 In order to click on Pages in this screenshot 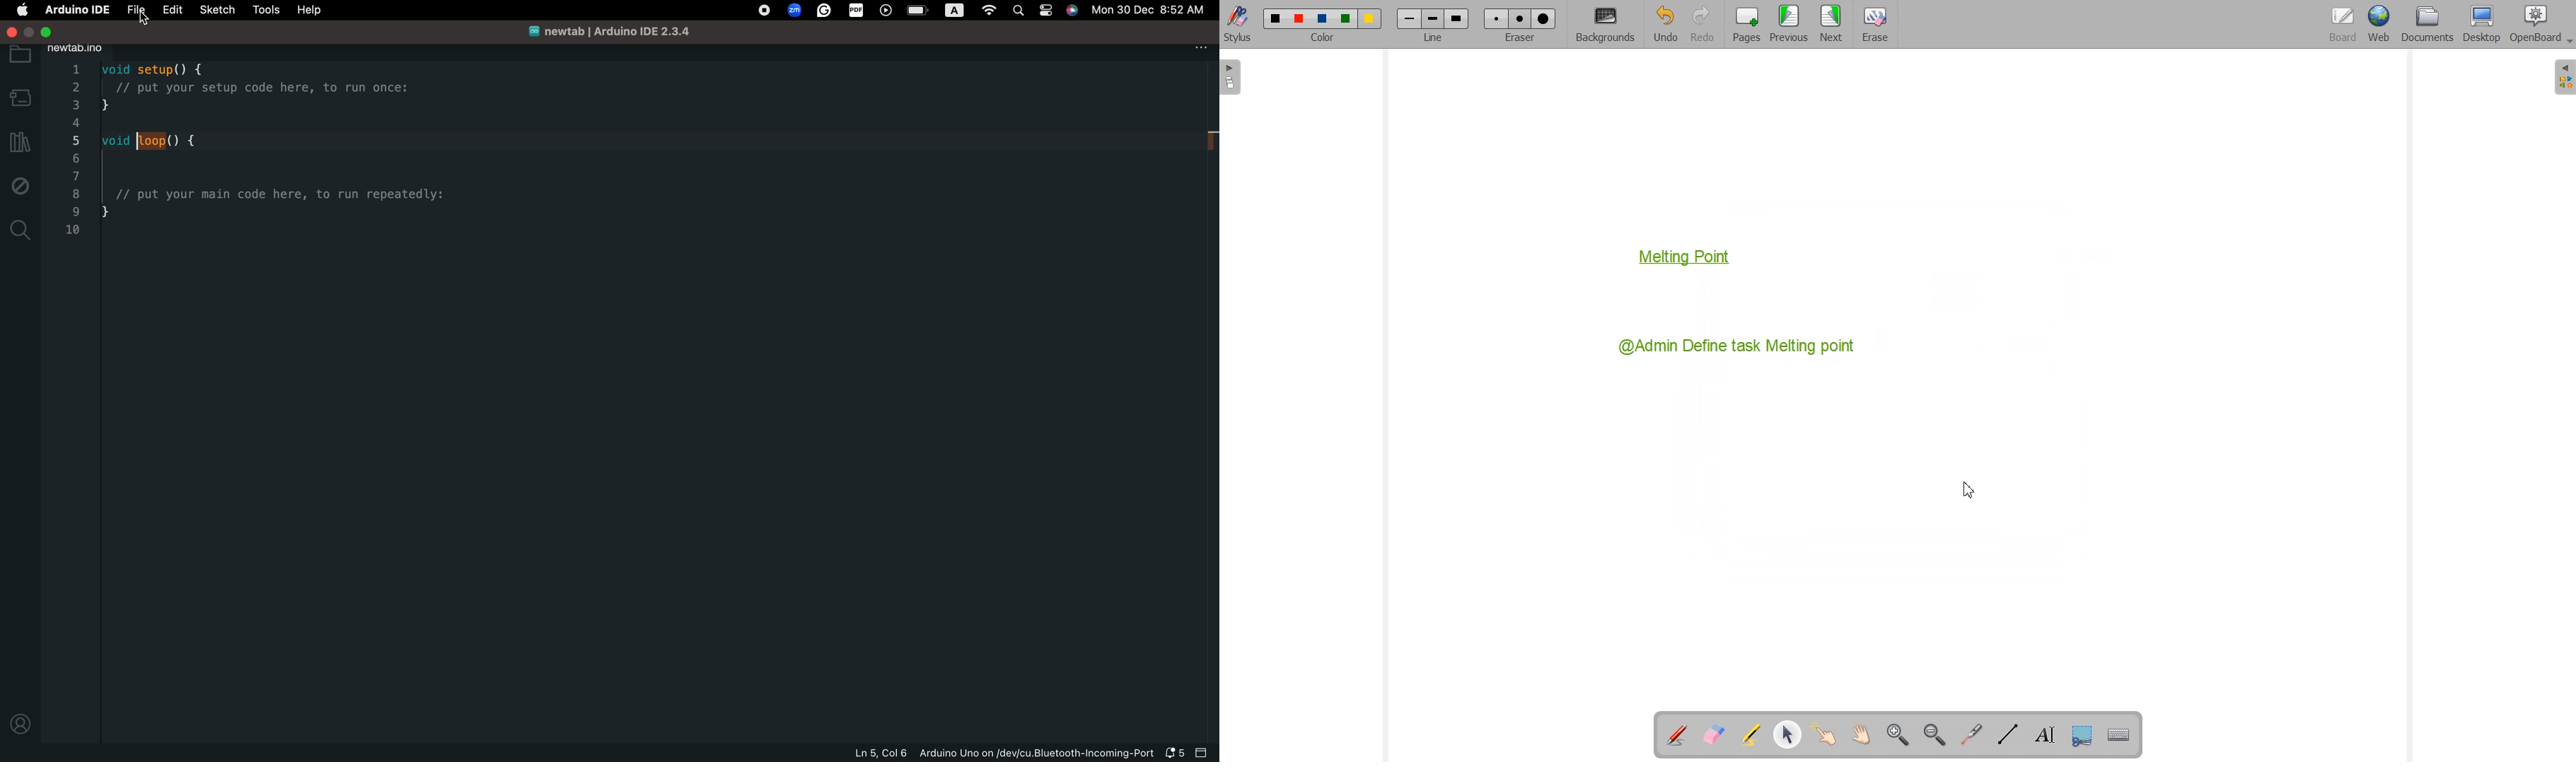, I will do `click(1744, 25)`.